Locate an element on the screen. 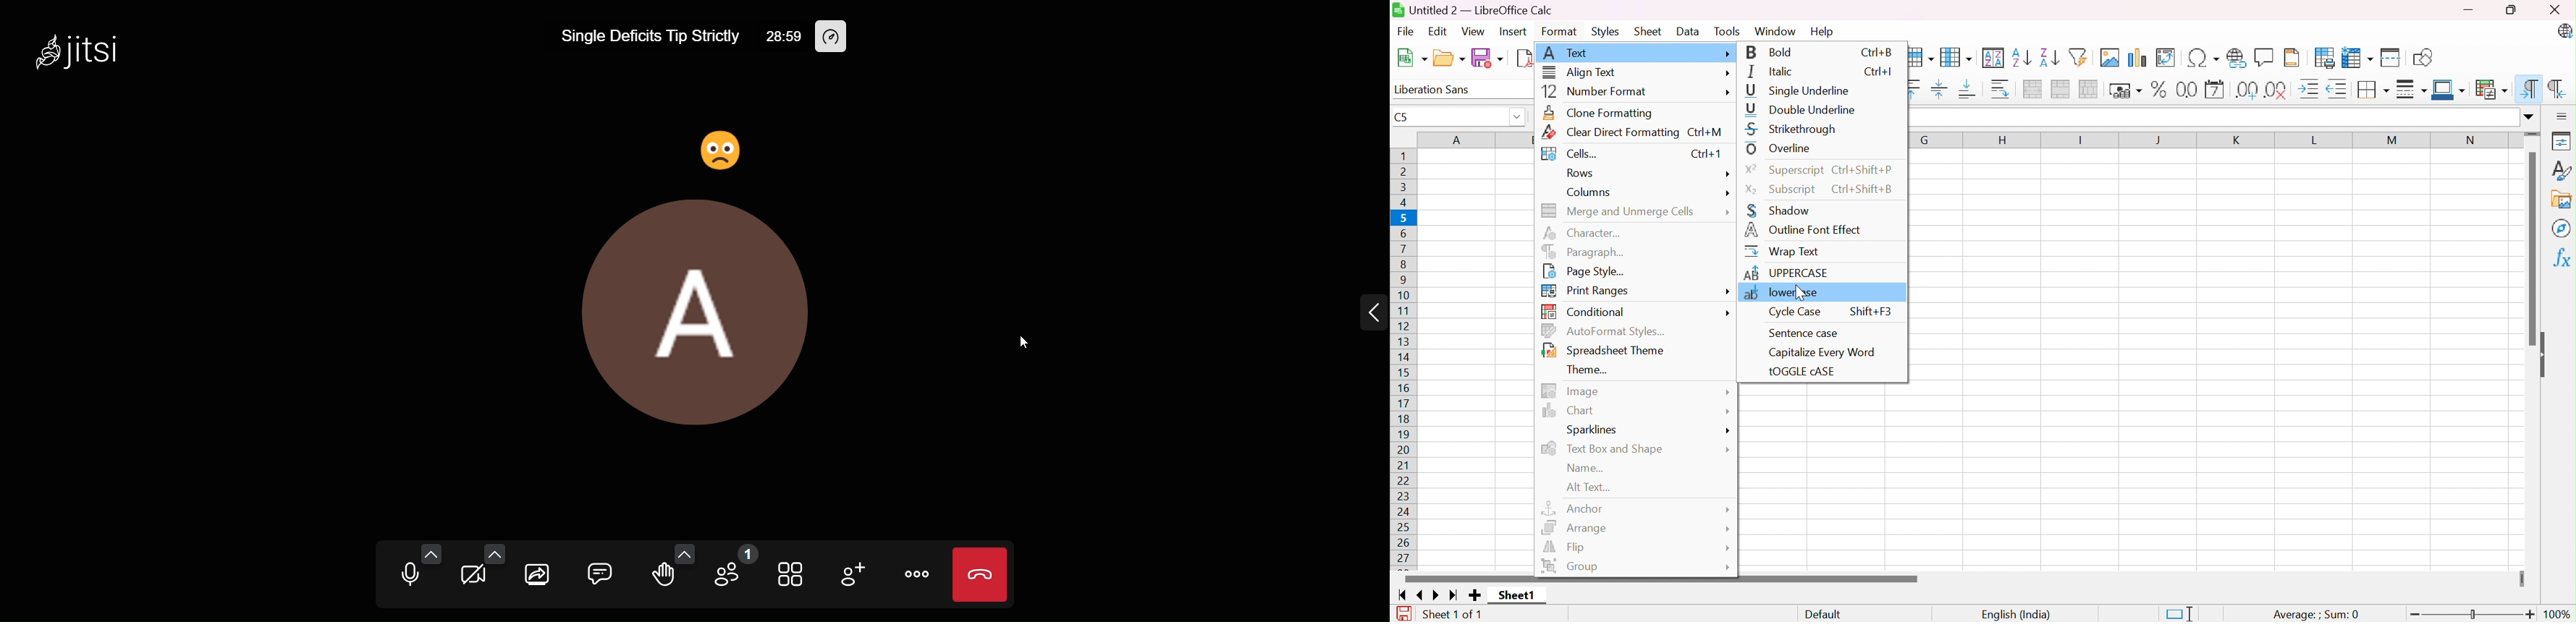 The height and width of the screenshot is (644, 2576). UPPERCASE is located at coordinates (1786, 272).